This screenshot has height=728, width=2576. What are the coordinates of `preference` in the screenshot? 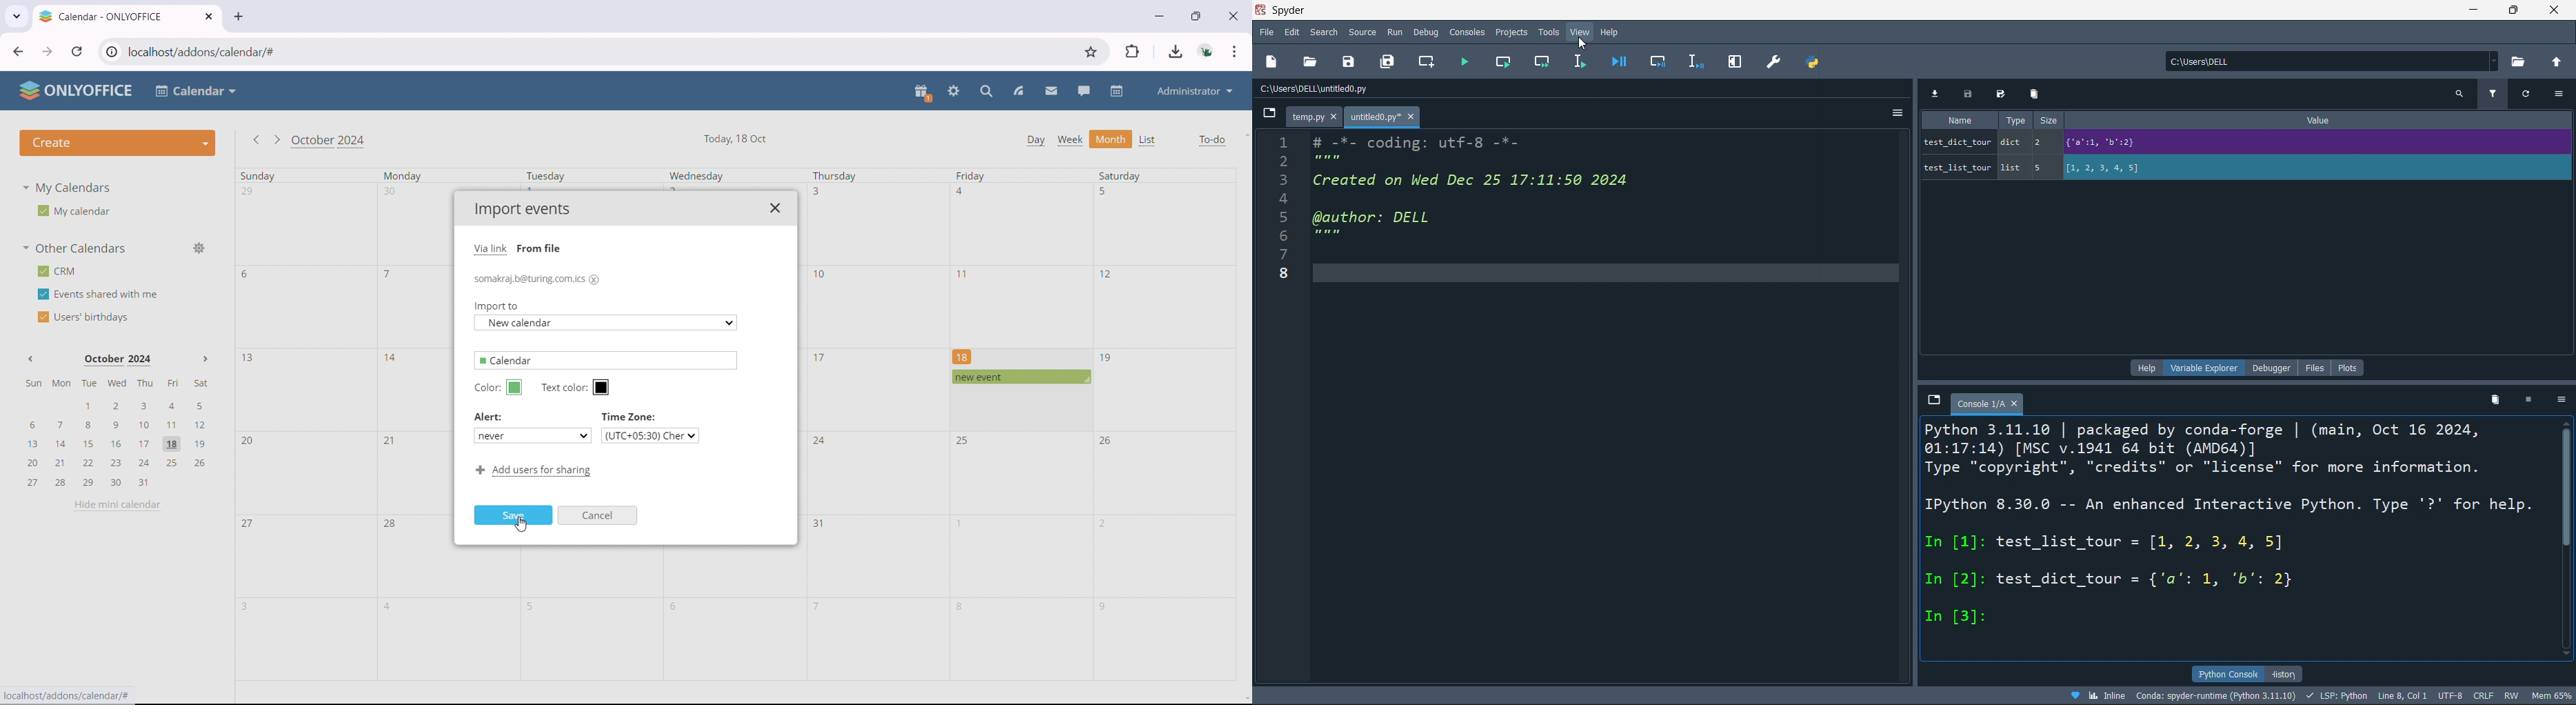 It's located at (1772, 63).